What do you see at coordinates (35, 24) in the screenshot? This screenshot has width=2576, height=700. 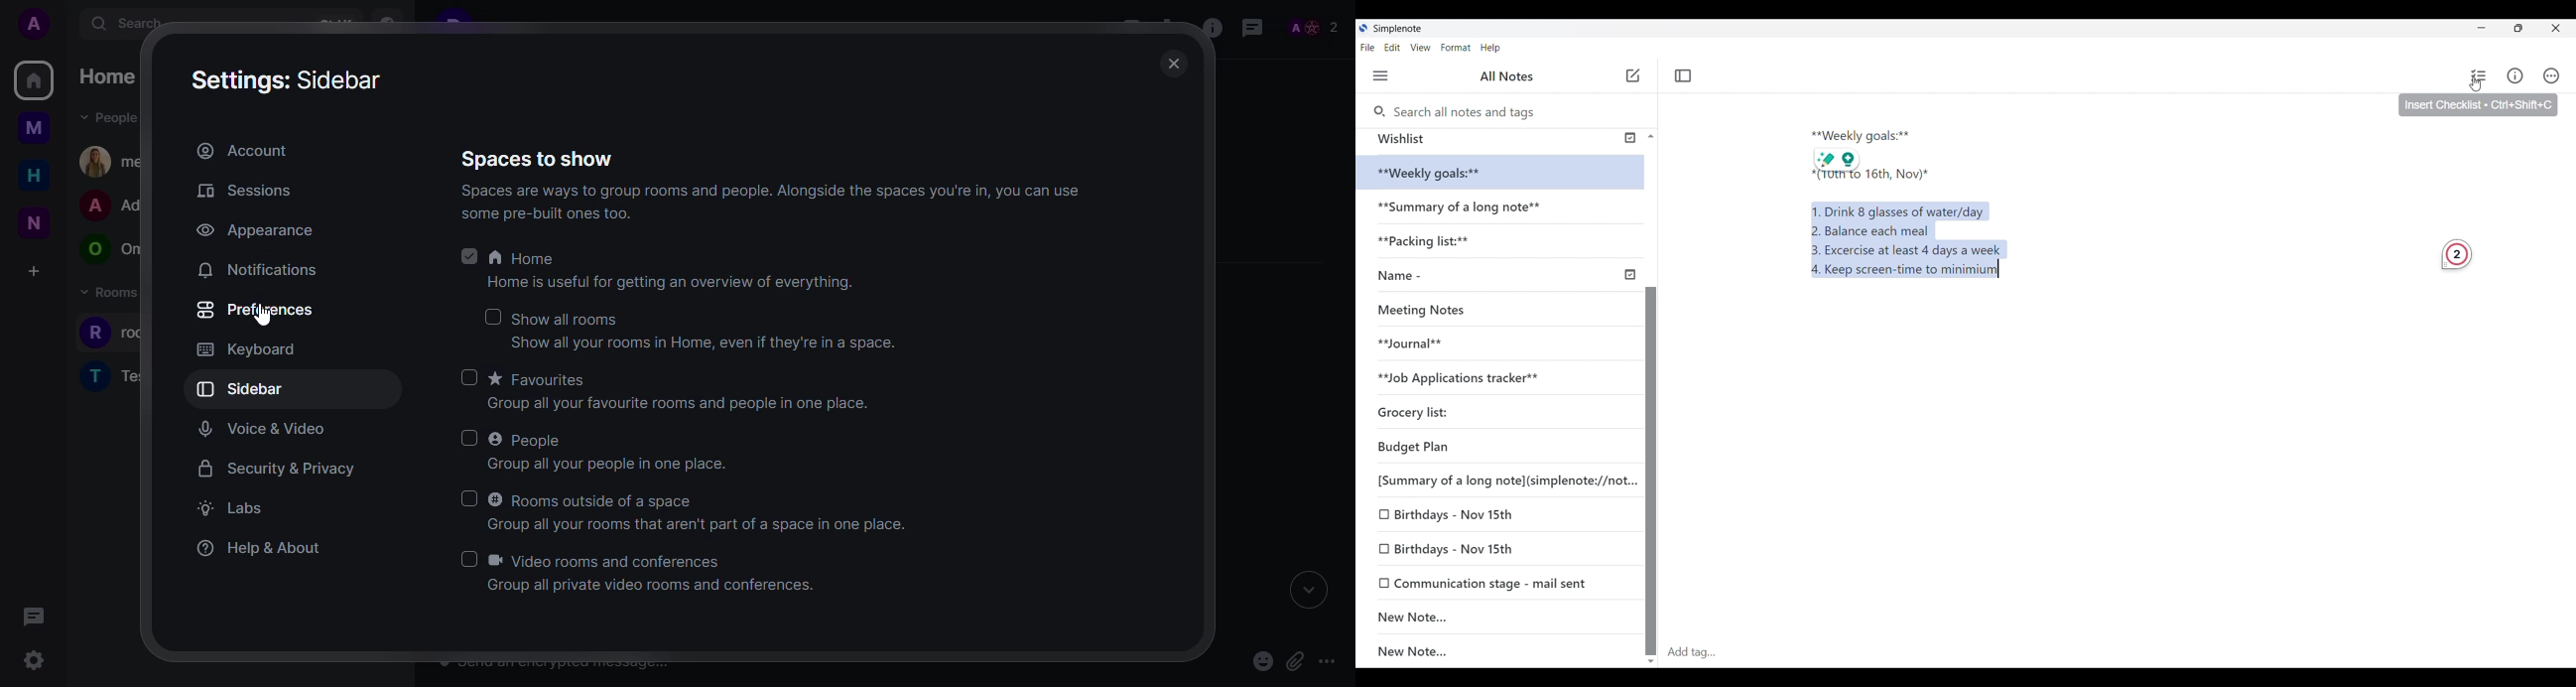 I see `profile` at bounding box center [35, 24].